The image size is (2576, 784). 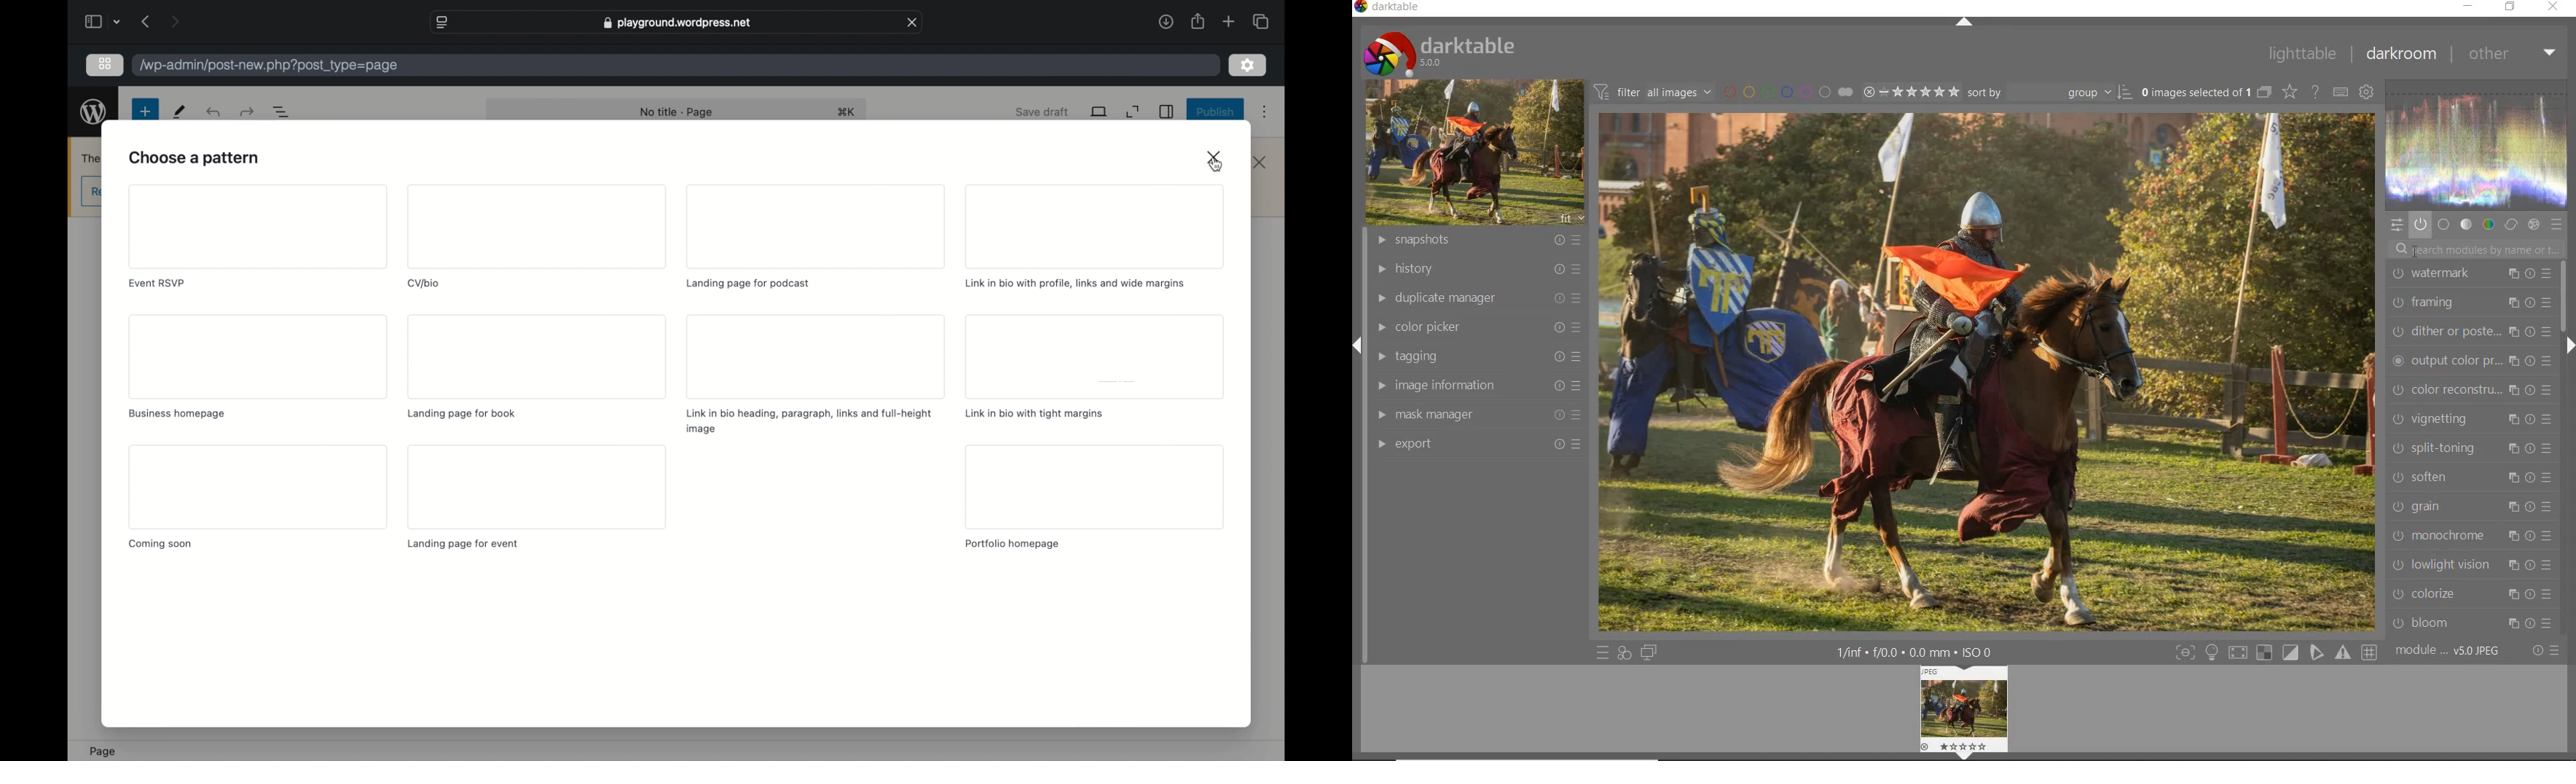 I want to click on cv/bio, so click(x=424, y=283).